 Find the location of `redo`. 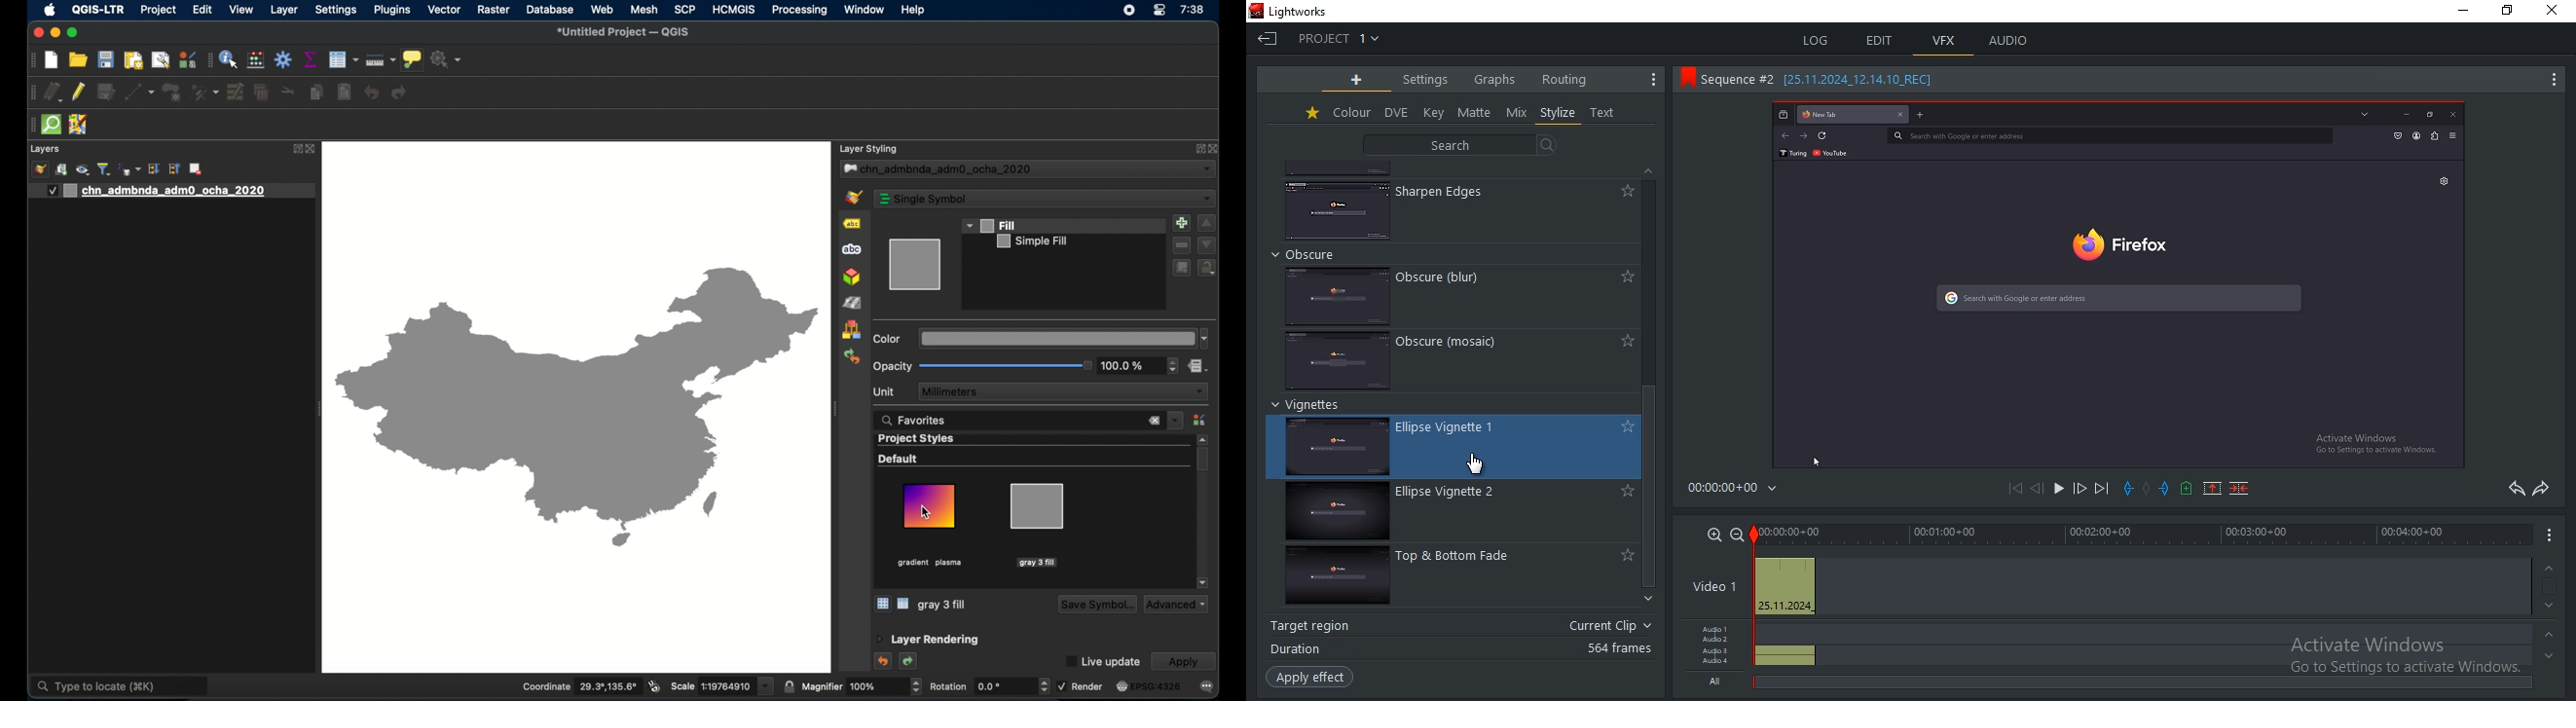

redo is located at coordinates (909, 661).